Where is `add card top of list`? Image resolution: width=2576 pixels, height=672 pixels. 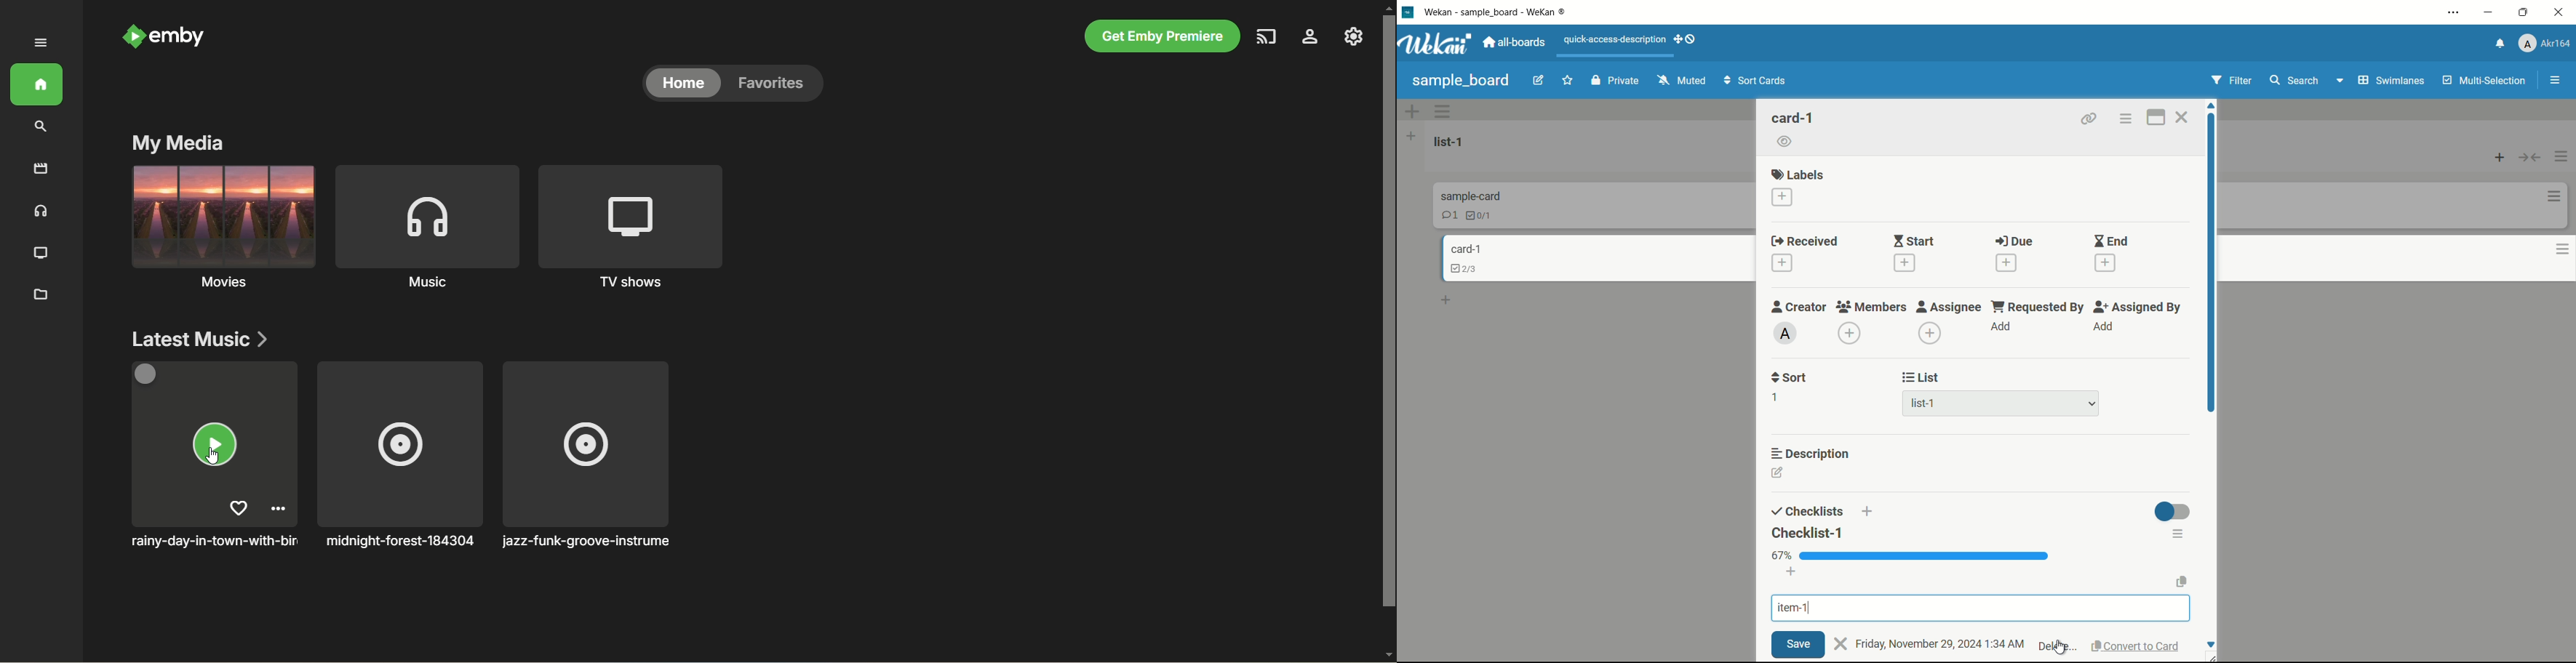 add card top of list is located at coordinates (2497, 157).